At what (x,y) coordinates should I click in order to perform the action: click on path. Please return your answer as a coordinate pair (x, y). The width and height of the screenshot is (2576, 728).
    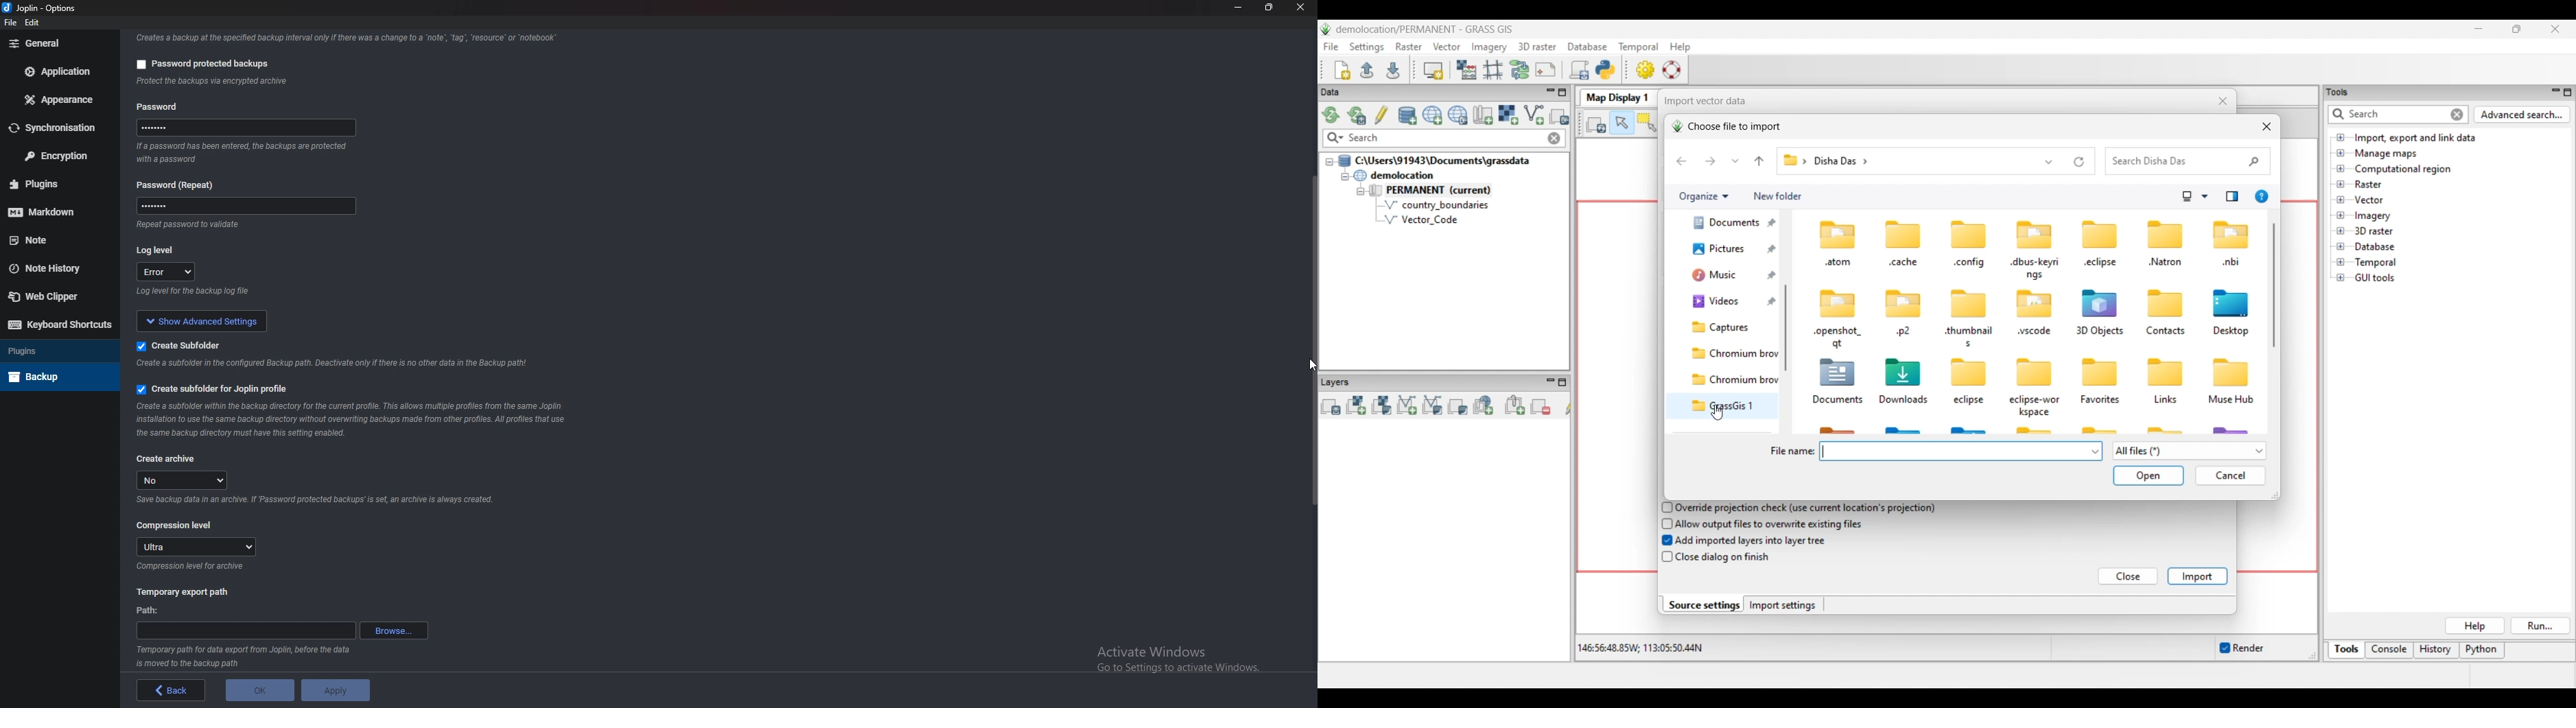
    Looking at the image, I should click on (245, 631).